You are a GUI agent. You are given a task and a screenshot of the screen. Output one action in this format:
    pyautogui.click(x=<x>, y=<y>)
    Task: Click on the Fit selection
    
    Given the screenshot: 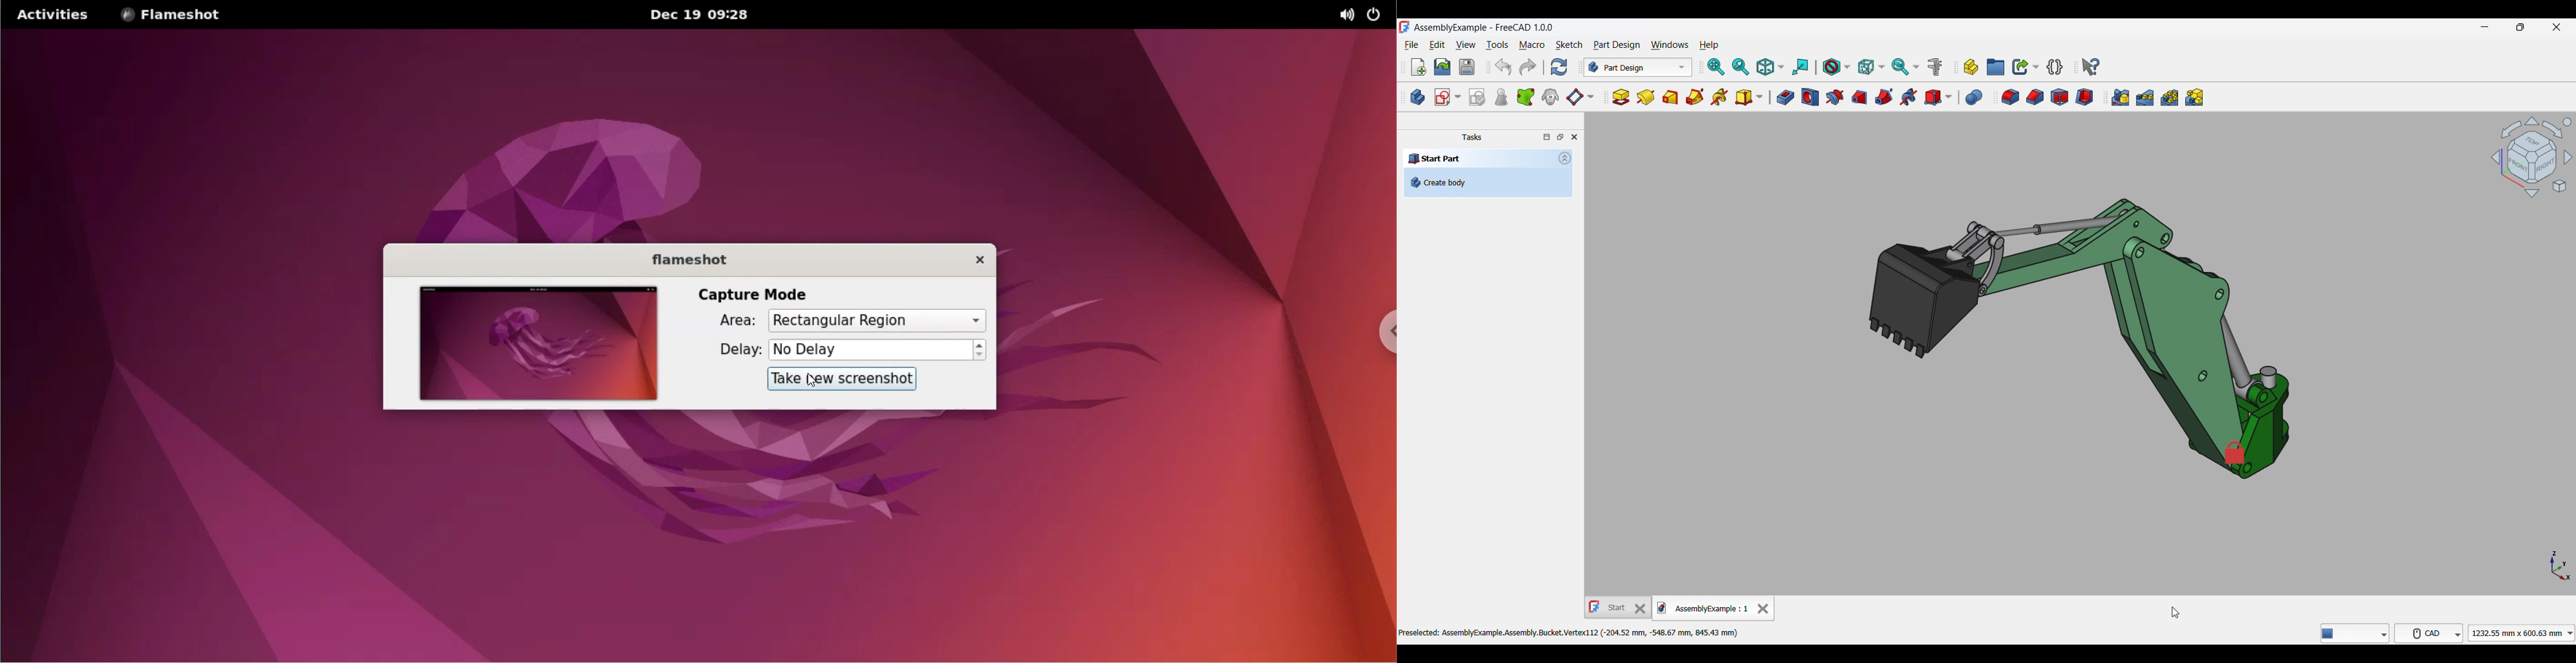 What is the action you would take?
    pyautogui.click(x=1741, y=67)
    